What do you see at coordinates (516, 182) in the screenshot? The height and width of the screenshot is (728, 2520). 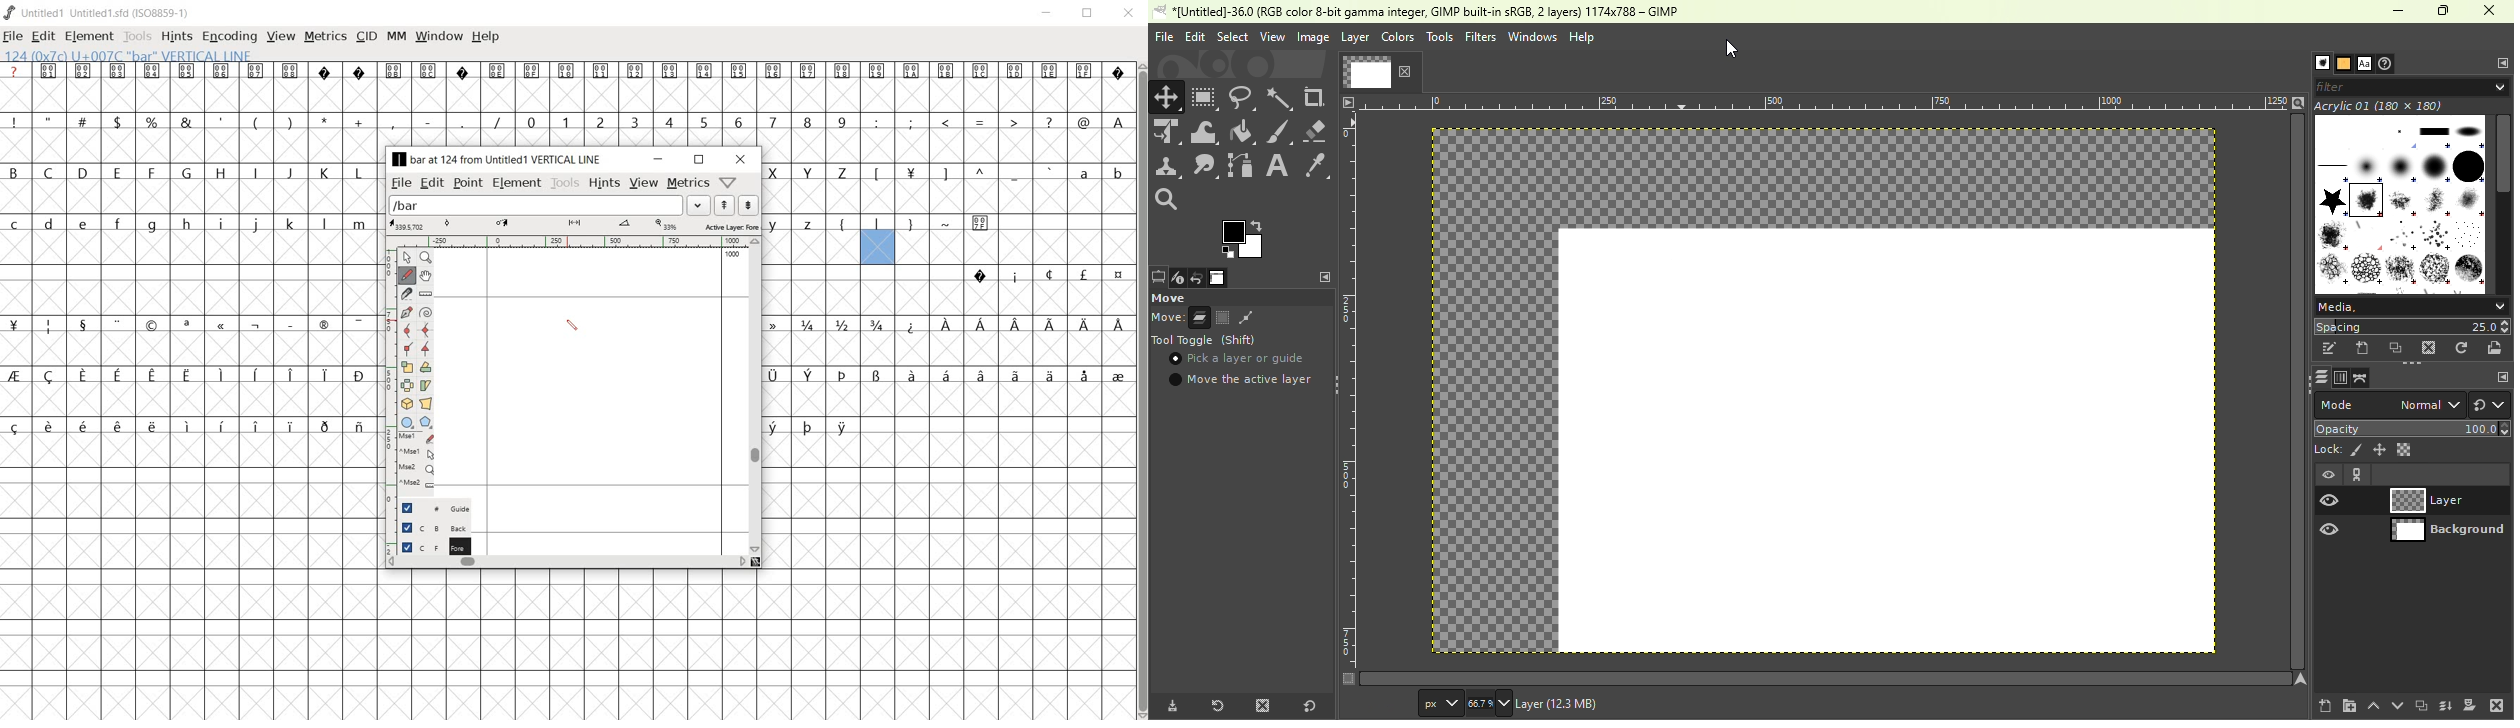 I see `element` at bounding box center [516, 182].